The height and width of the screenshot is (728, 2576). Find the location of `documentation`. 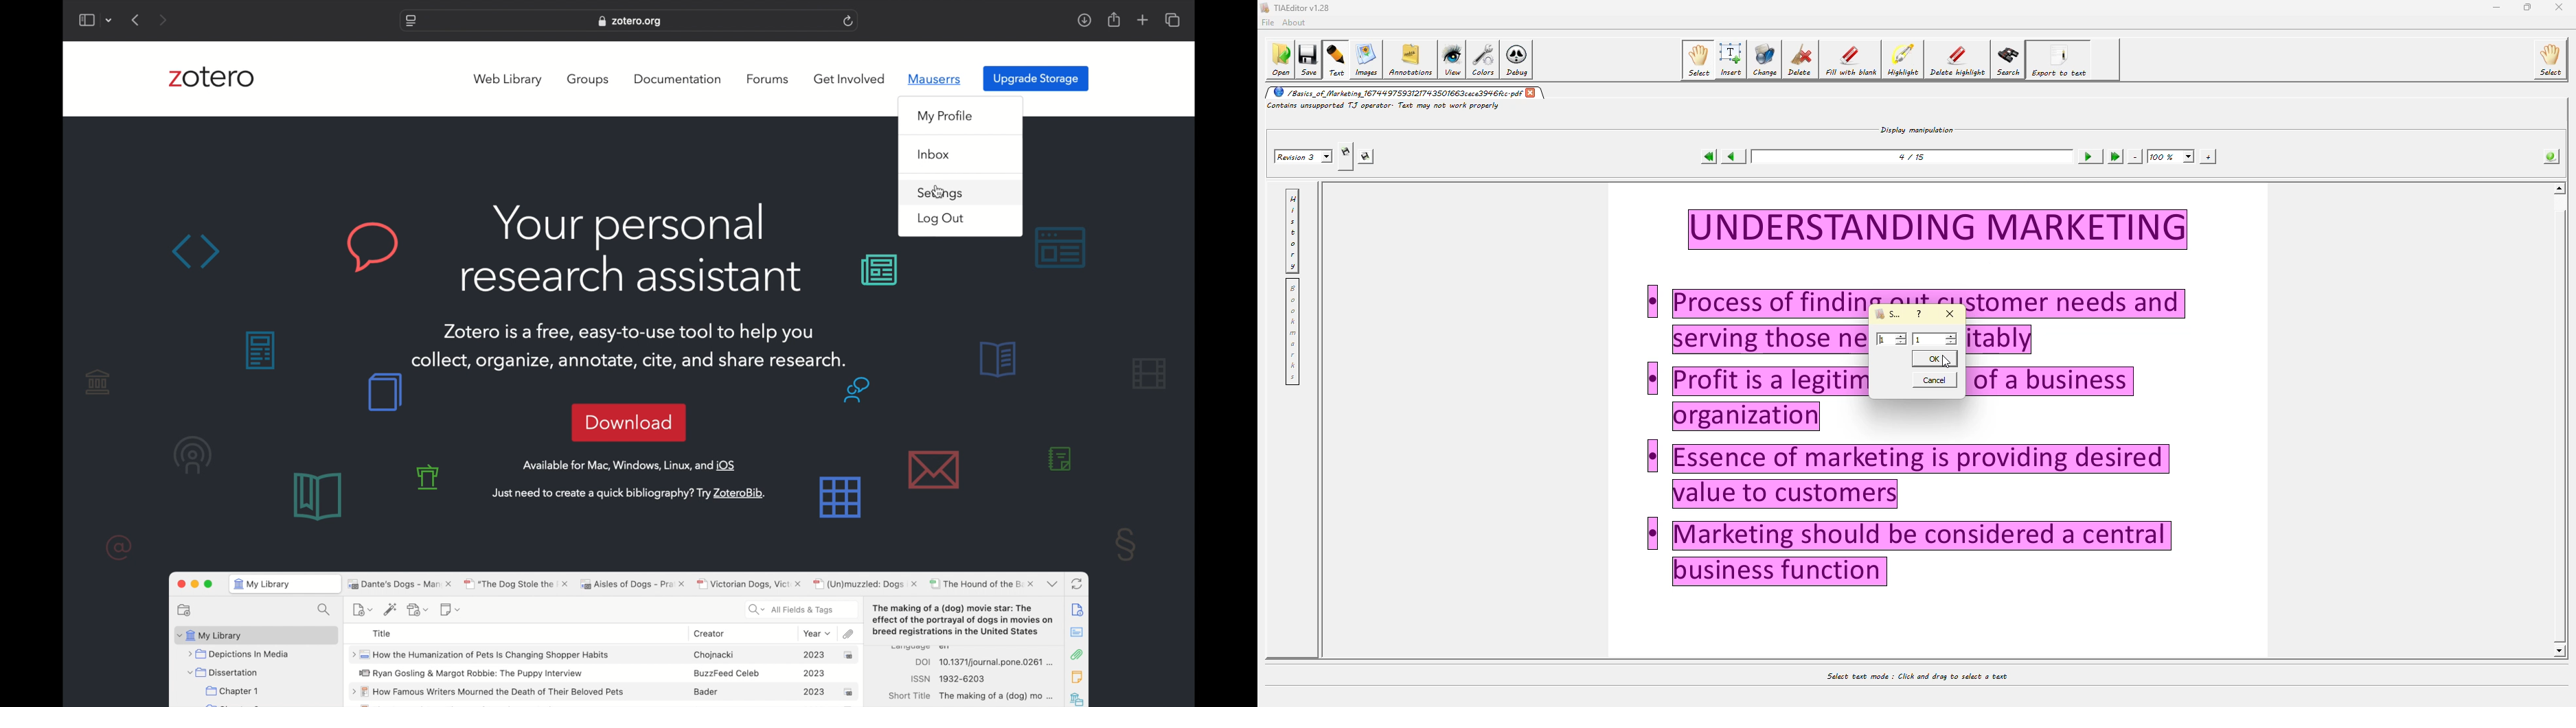

documentation is located at coordinates (679, 79).